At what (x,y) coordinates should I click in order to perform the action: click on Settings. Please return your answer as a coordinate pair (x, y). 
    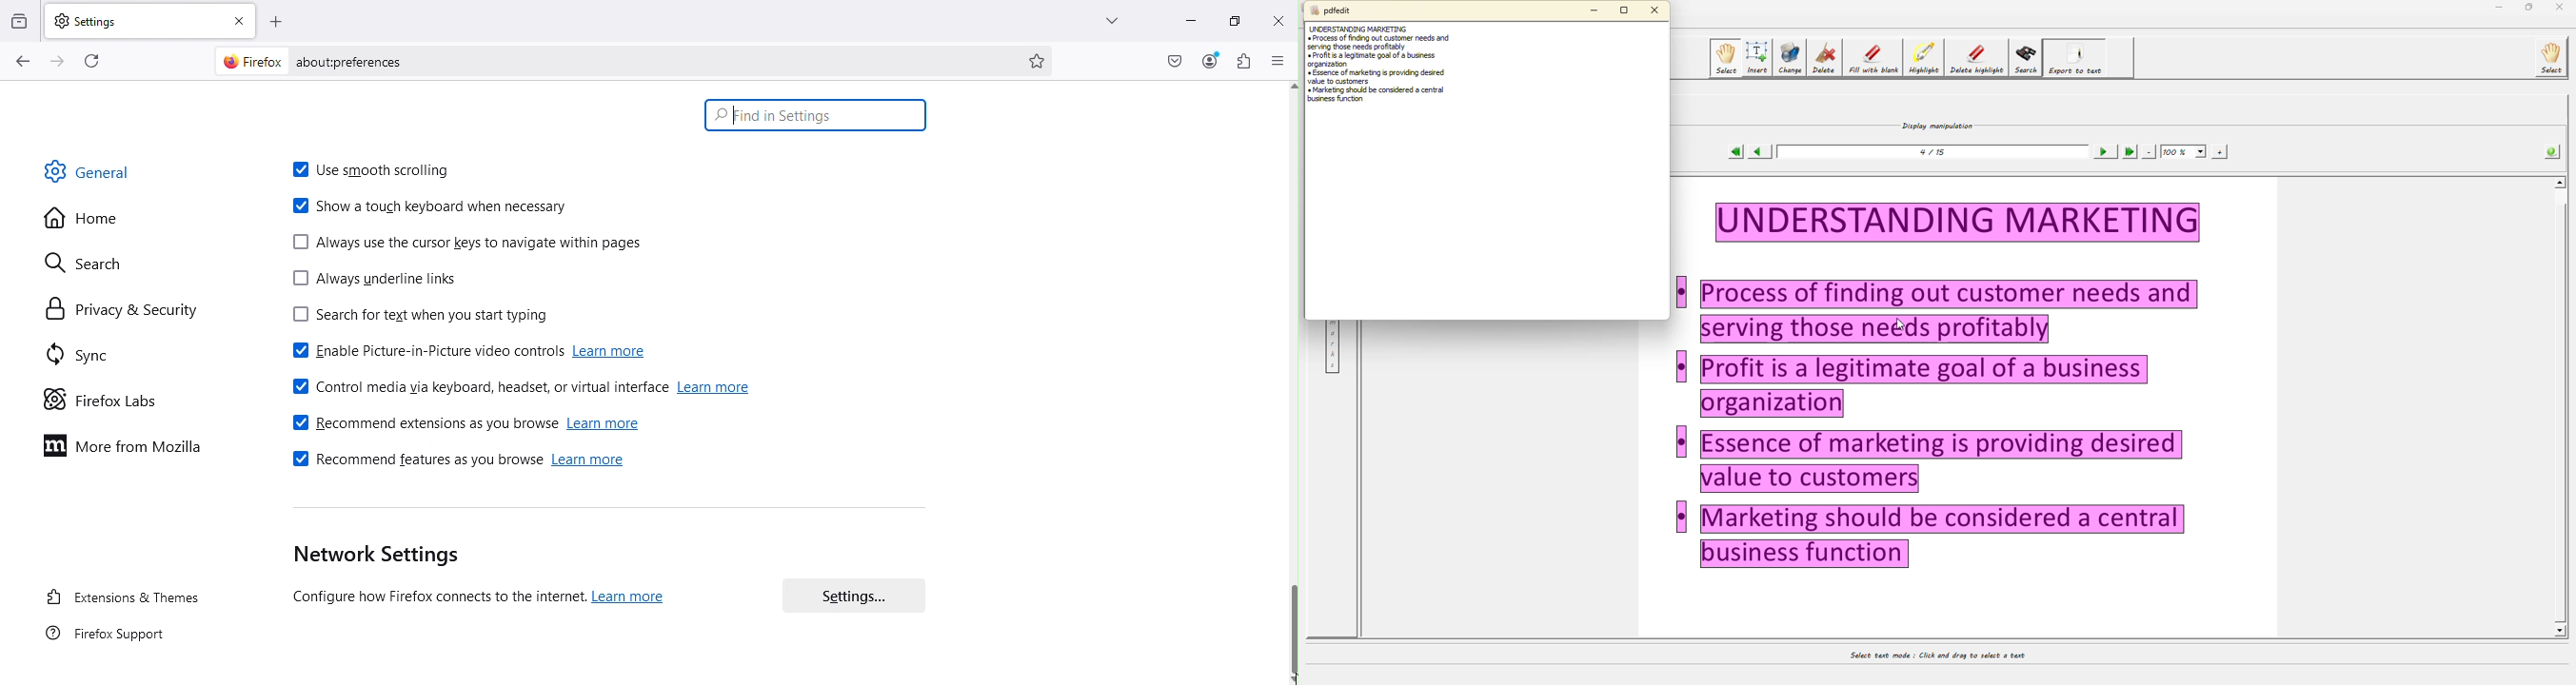
    Looking at the image, I should click on (134, 20).